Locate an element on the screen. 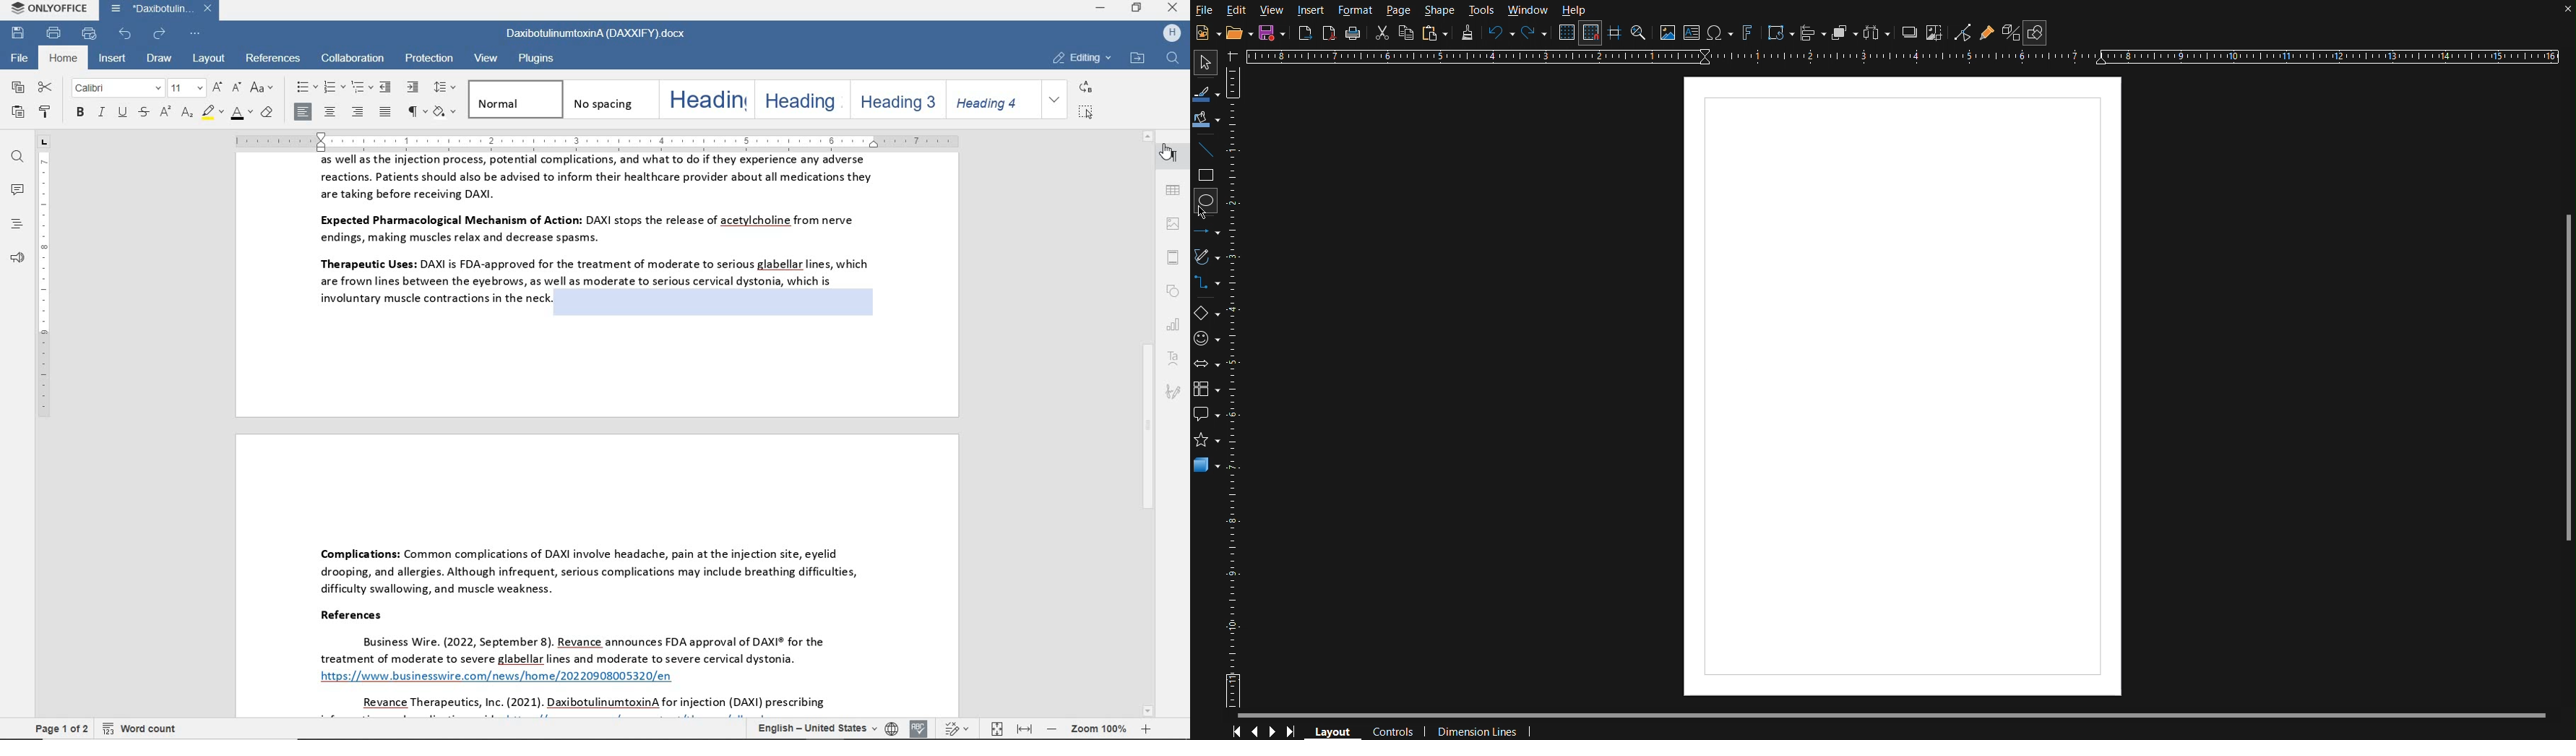 This screenshot has height=756, width=2576. Shadow is located at coordinates (1910, 33).